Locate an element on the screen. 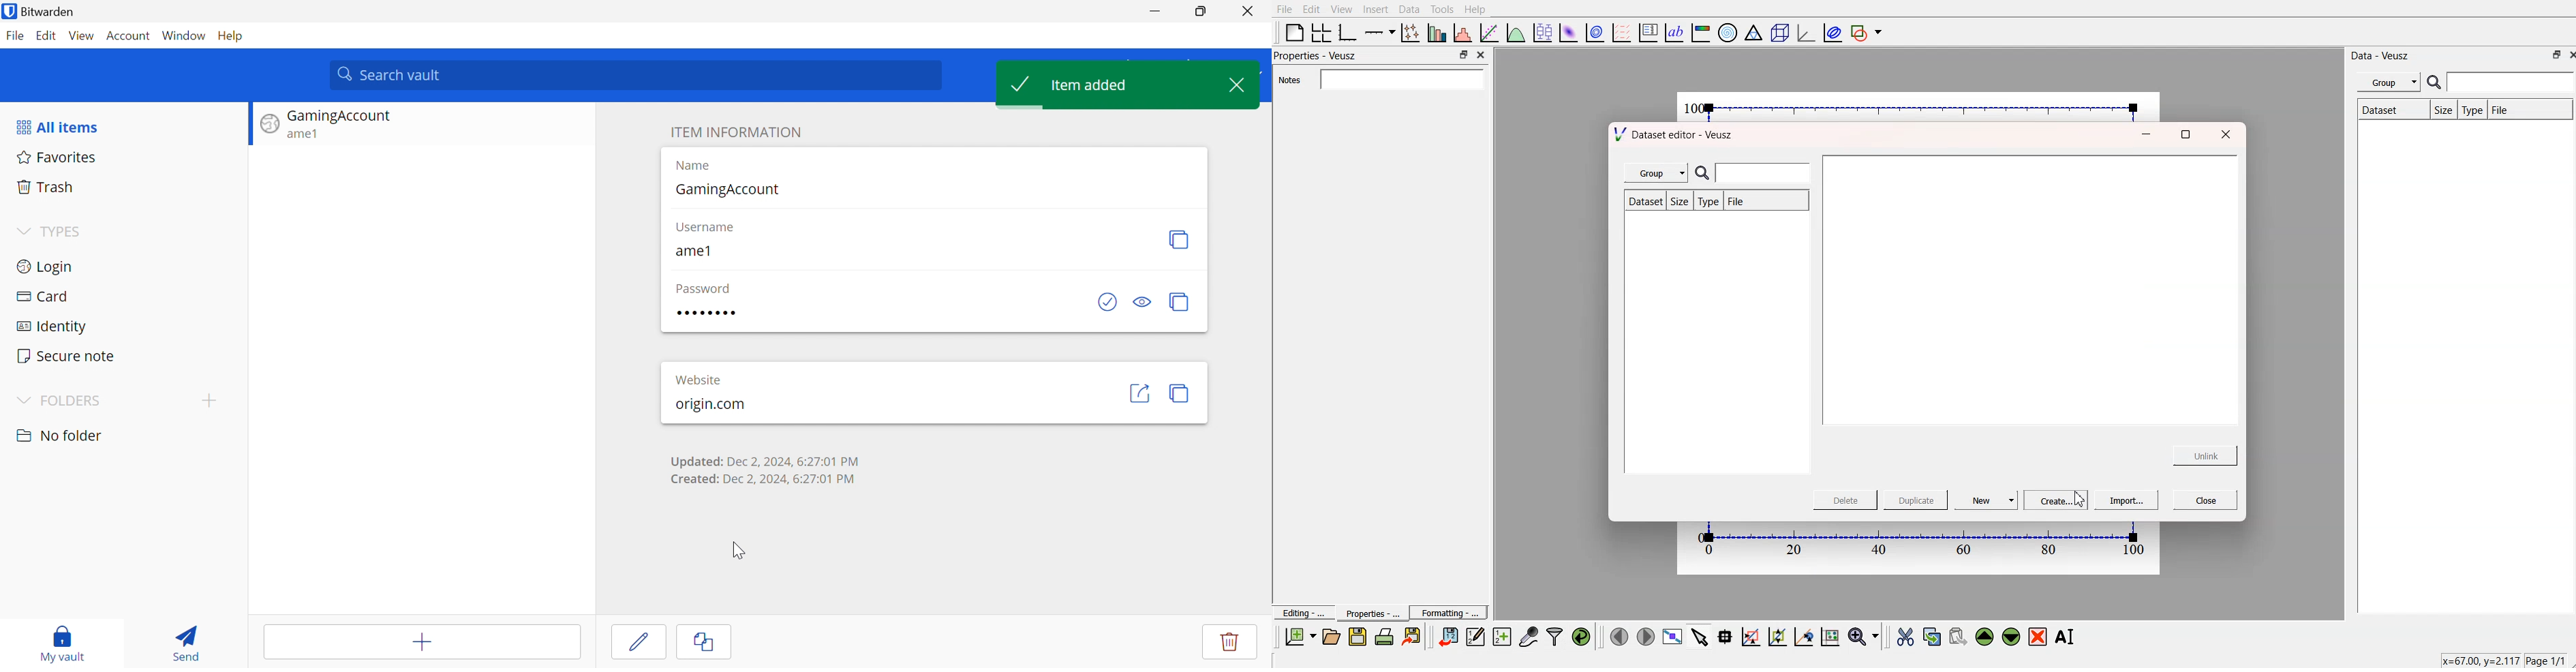  plot a 2D dataset as cont is located at coordinates (1596, 33).